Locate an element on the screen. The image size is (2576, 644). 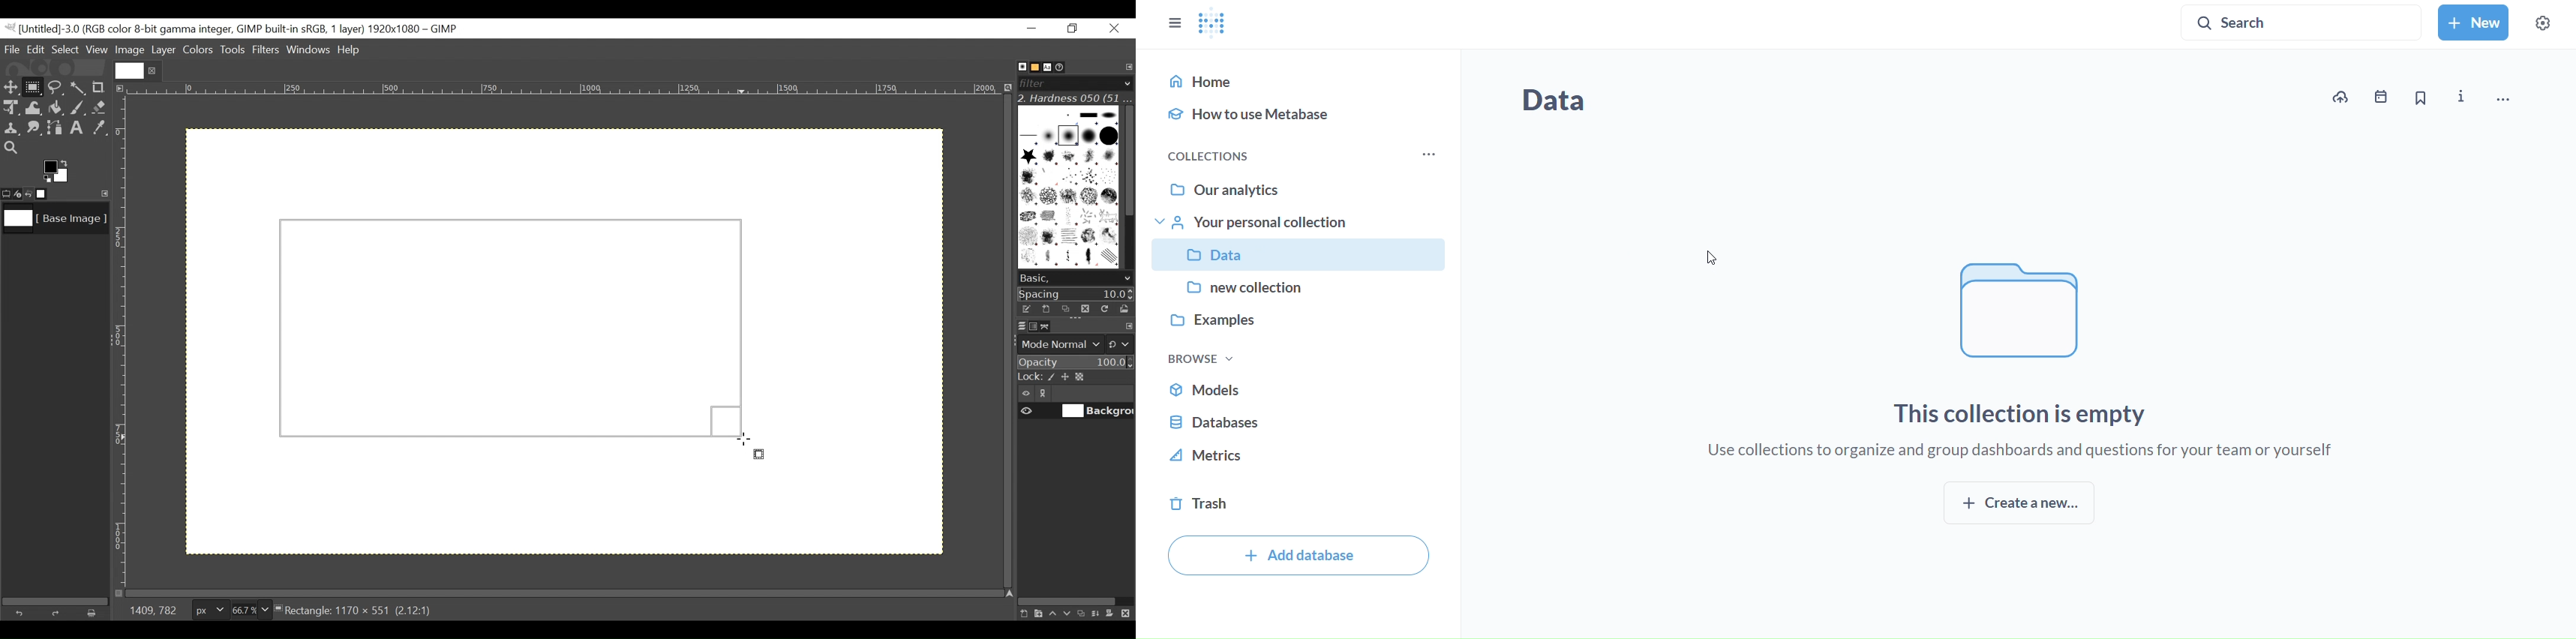
Cursor is located at coordinates (744, 440).